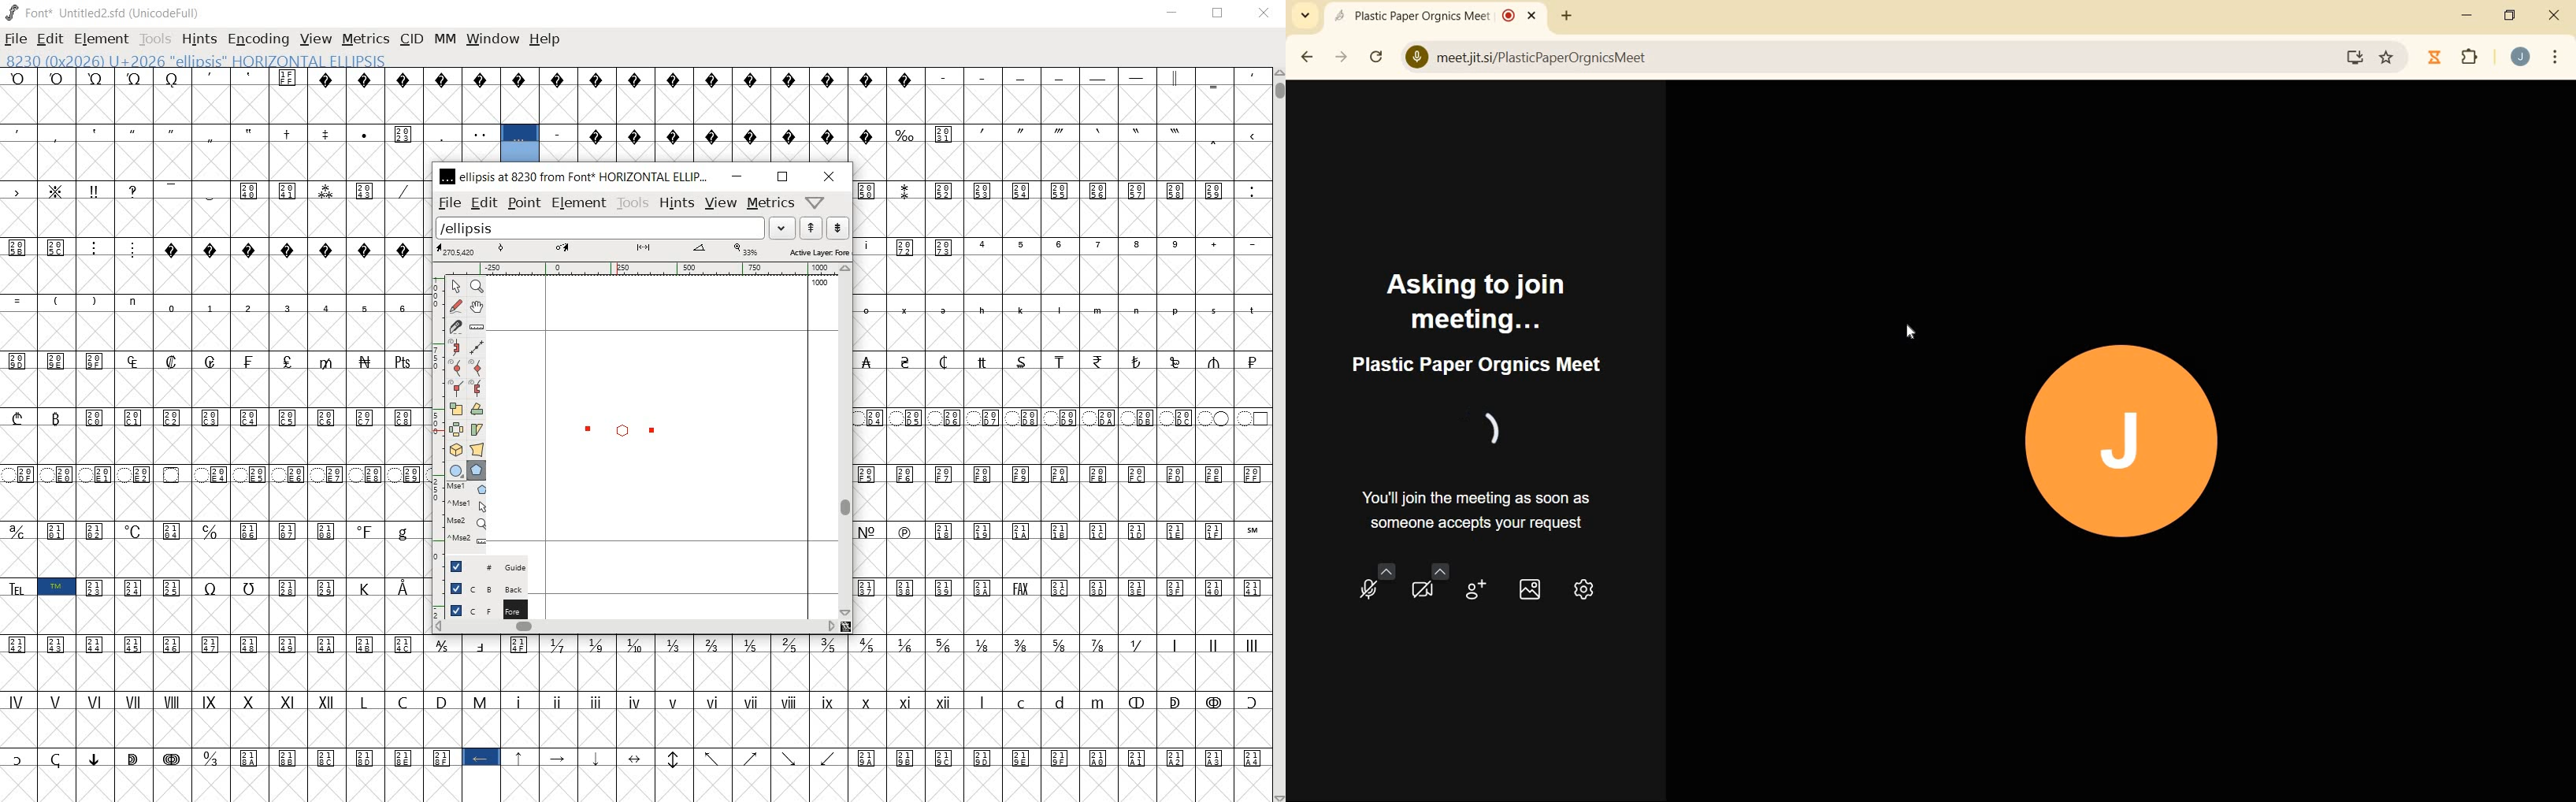 Image resolution: width=2576 pixels, height=812 pixels. I want to click on loading - waiting for moderator to join, so click(1488, 429).